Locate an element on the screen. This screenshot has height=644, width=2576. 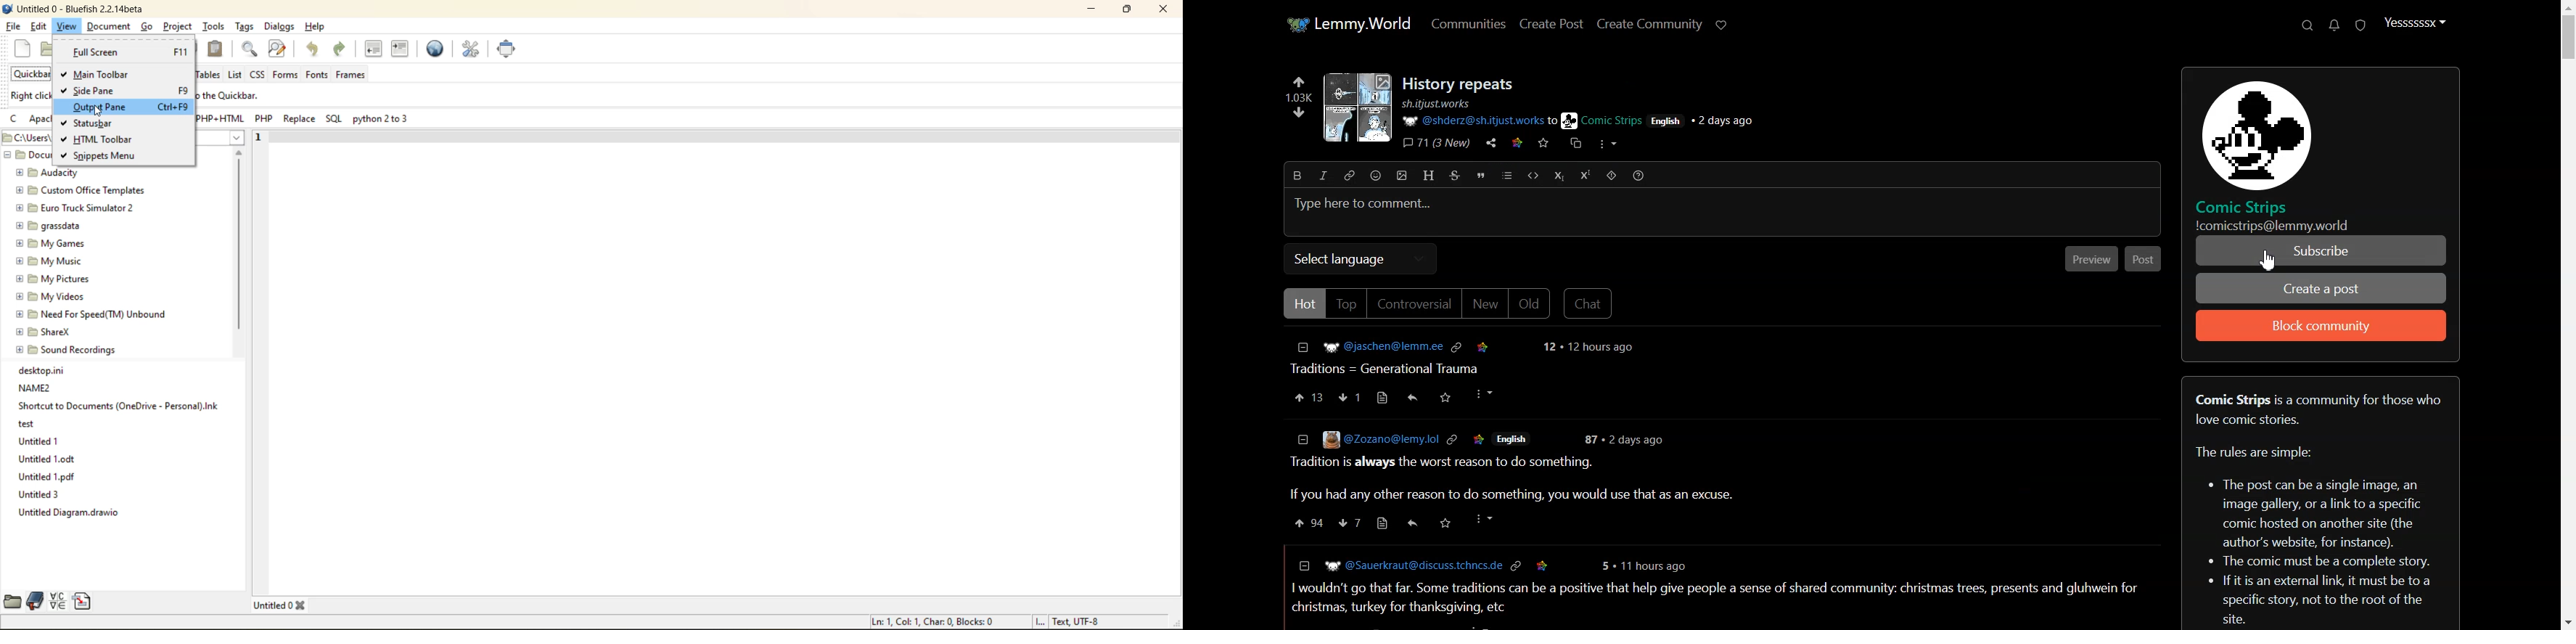
documents is located at coordinates (27, 155).